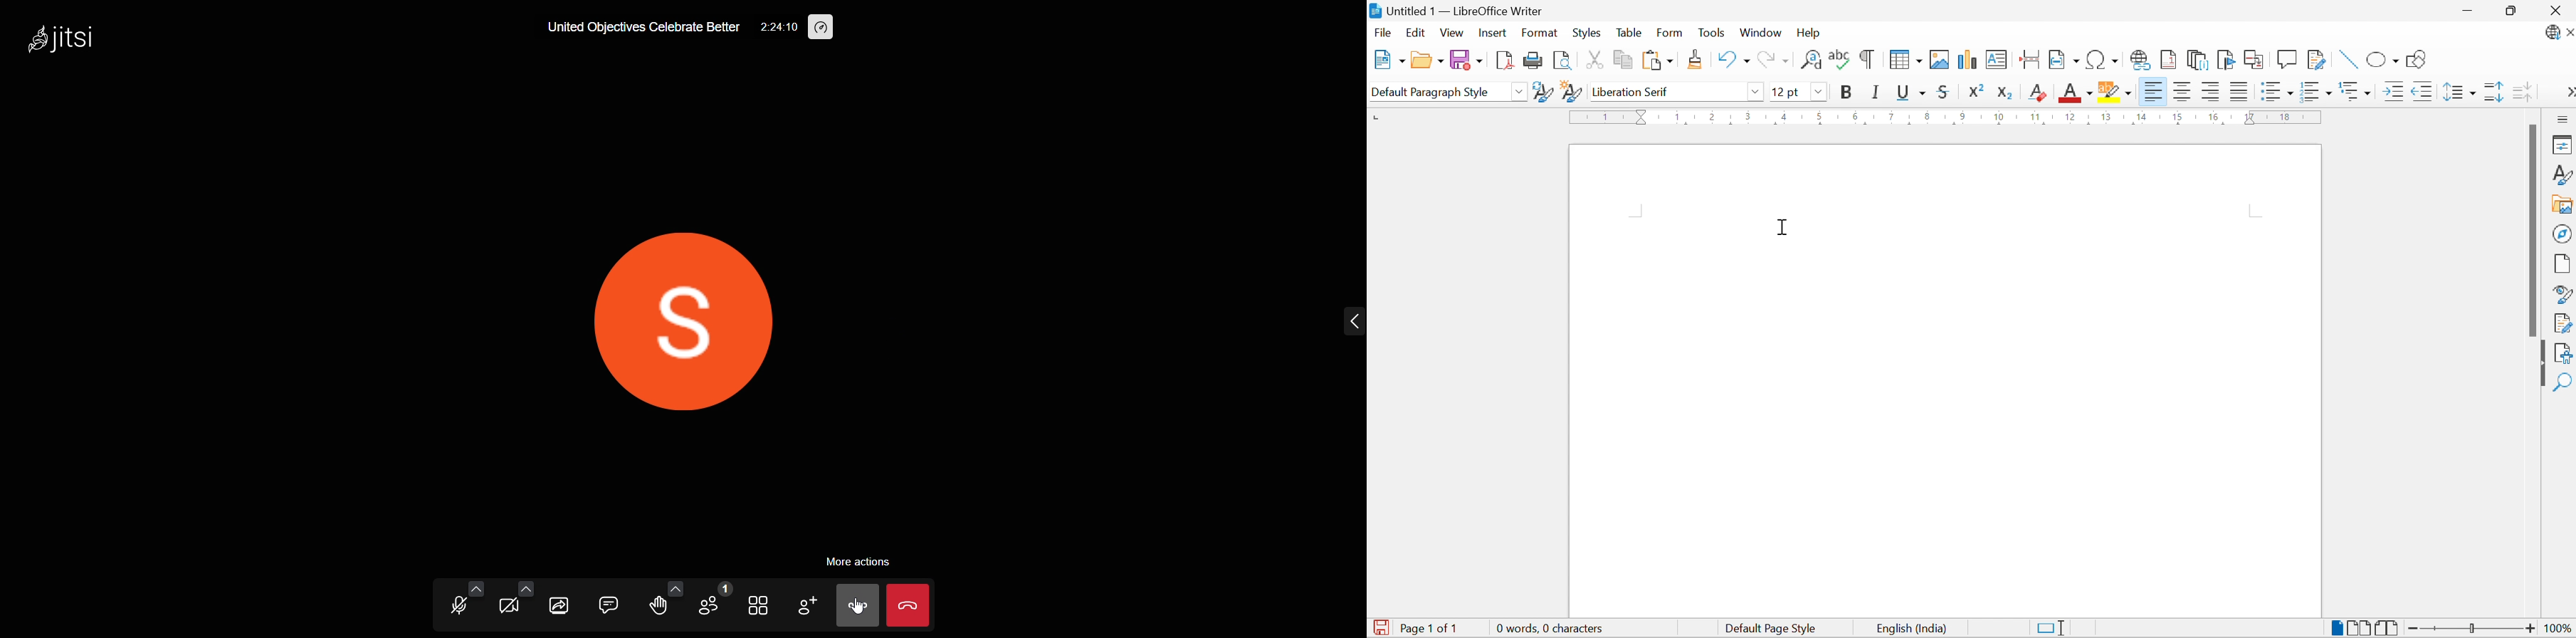 The height and width of the screenshot is (644, 2576). I want to click on expand, so click(1350, 320).